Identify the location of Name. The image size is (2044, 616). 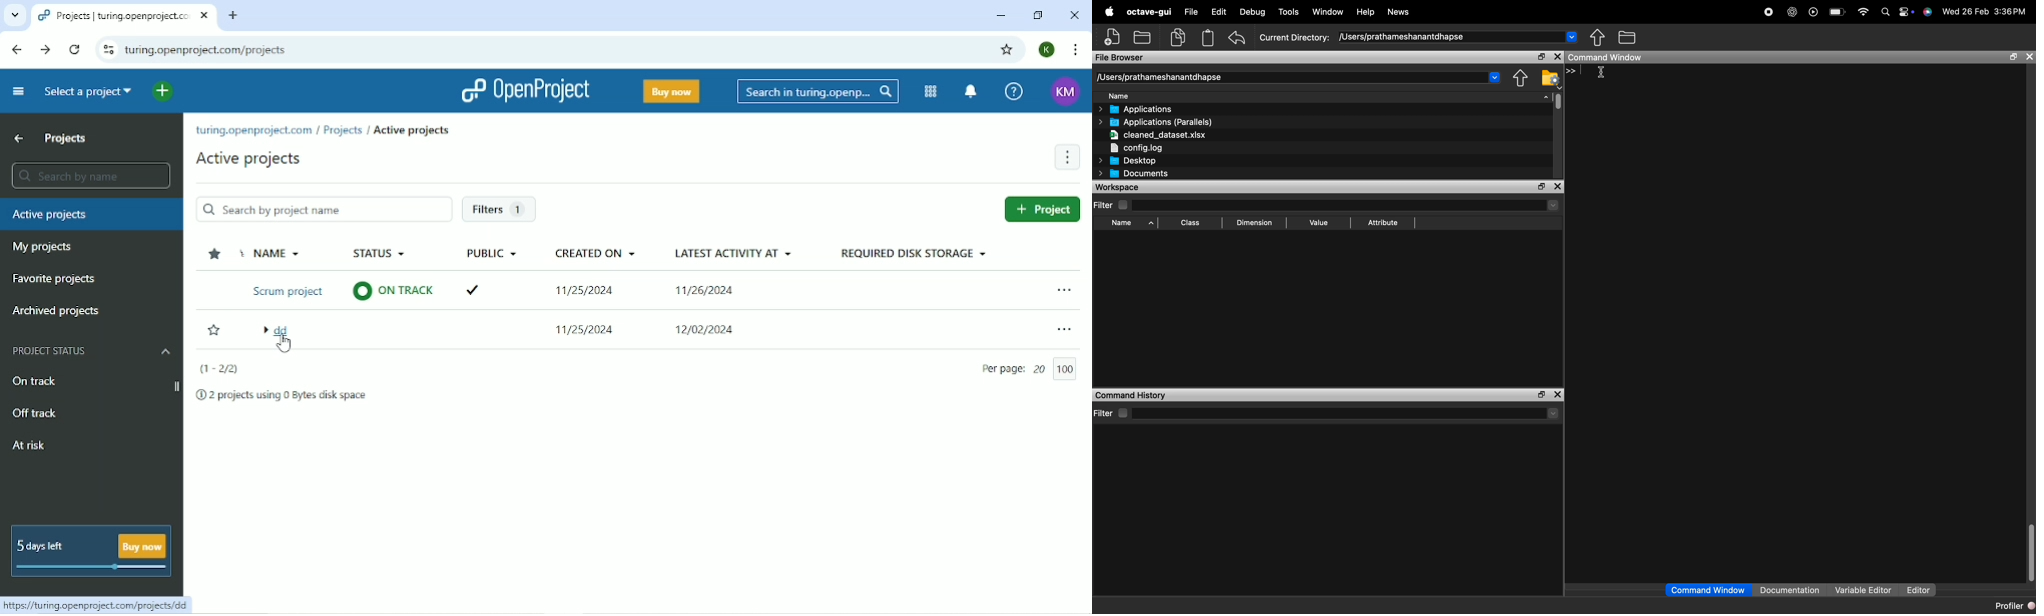
(1143, 96).